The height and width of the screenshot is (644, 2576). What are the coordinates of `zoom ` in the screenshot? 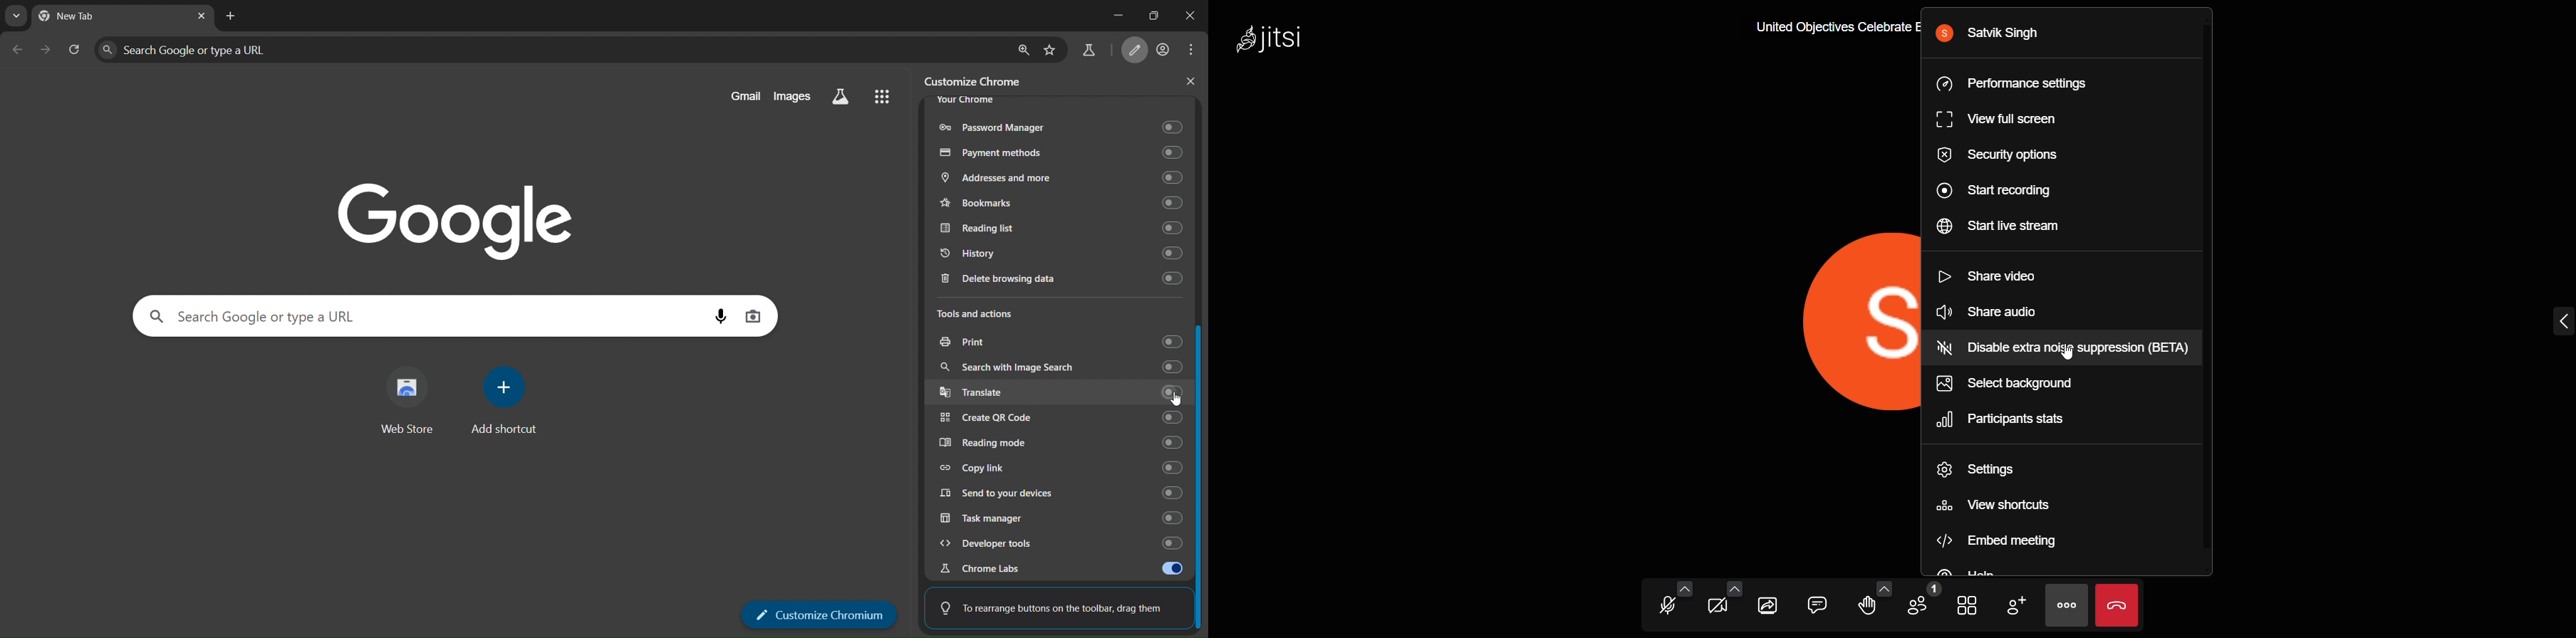 It's located at (1023, 47).